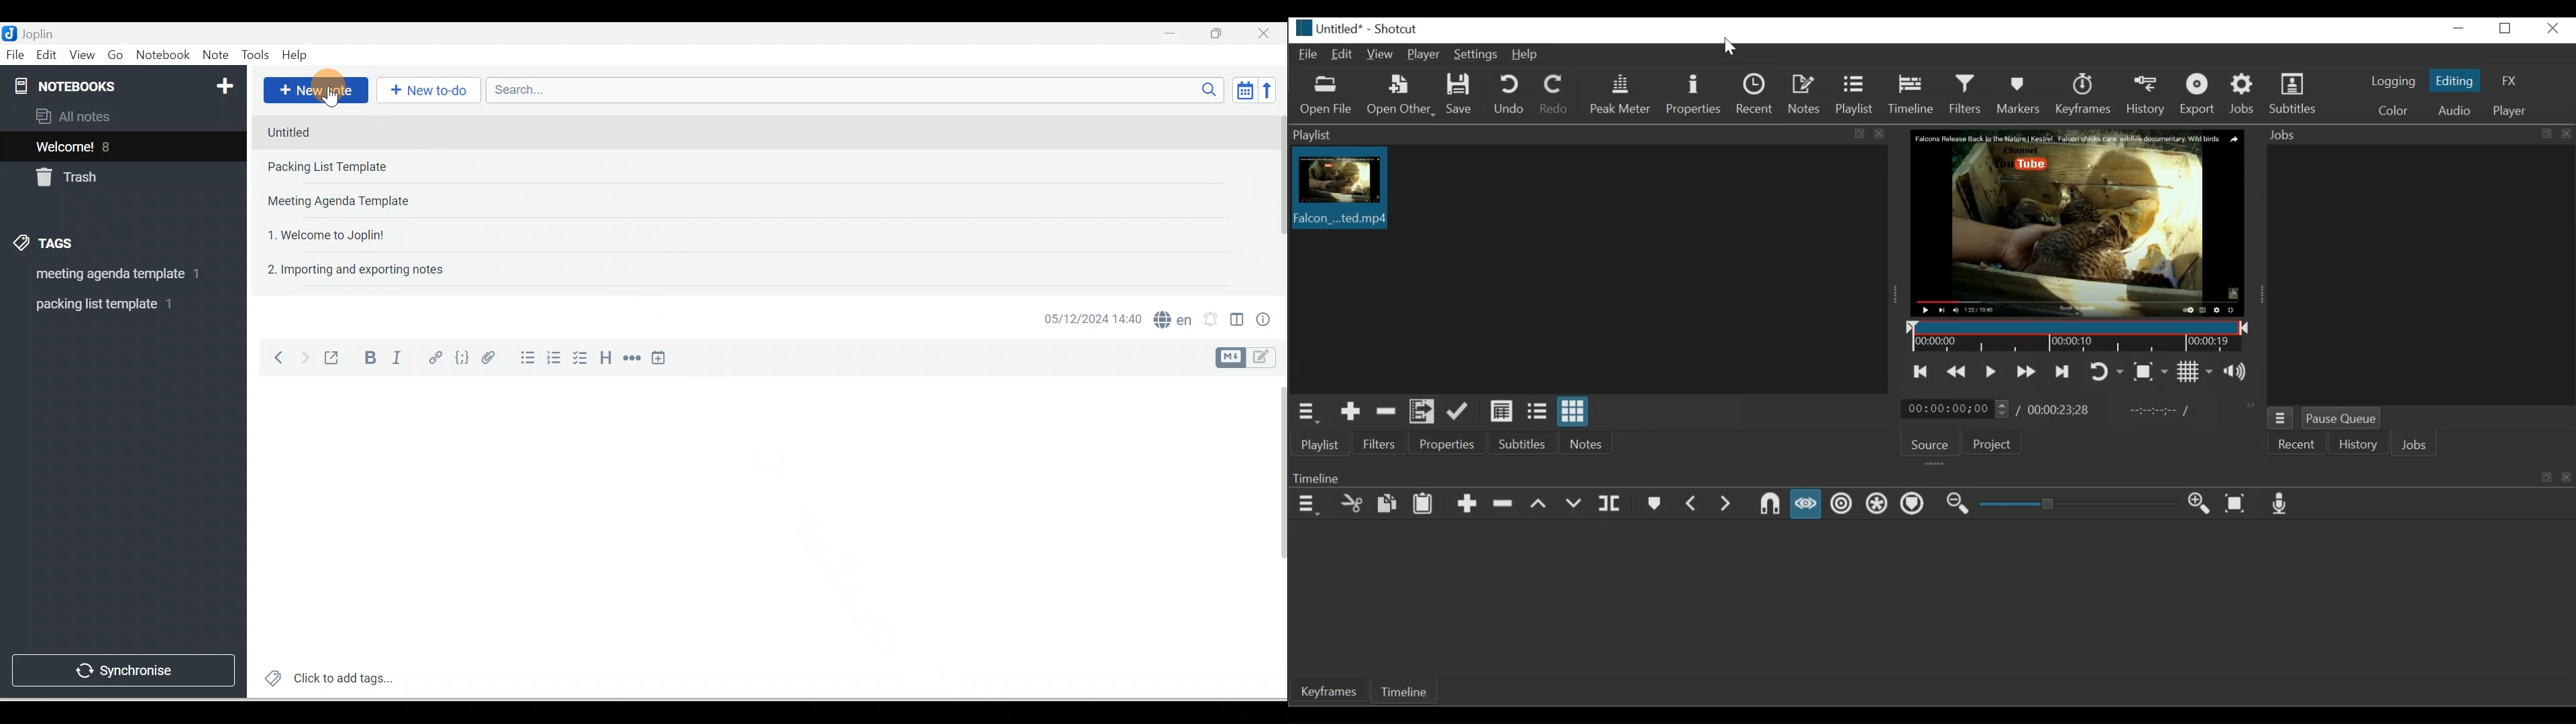  I want to click on Filters, so click(1966, 94).